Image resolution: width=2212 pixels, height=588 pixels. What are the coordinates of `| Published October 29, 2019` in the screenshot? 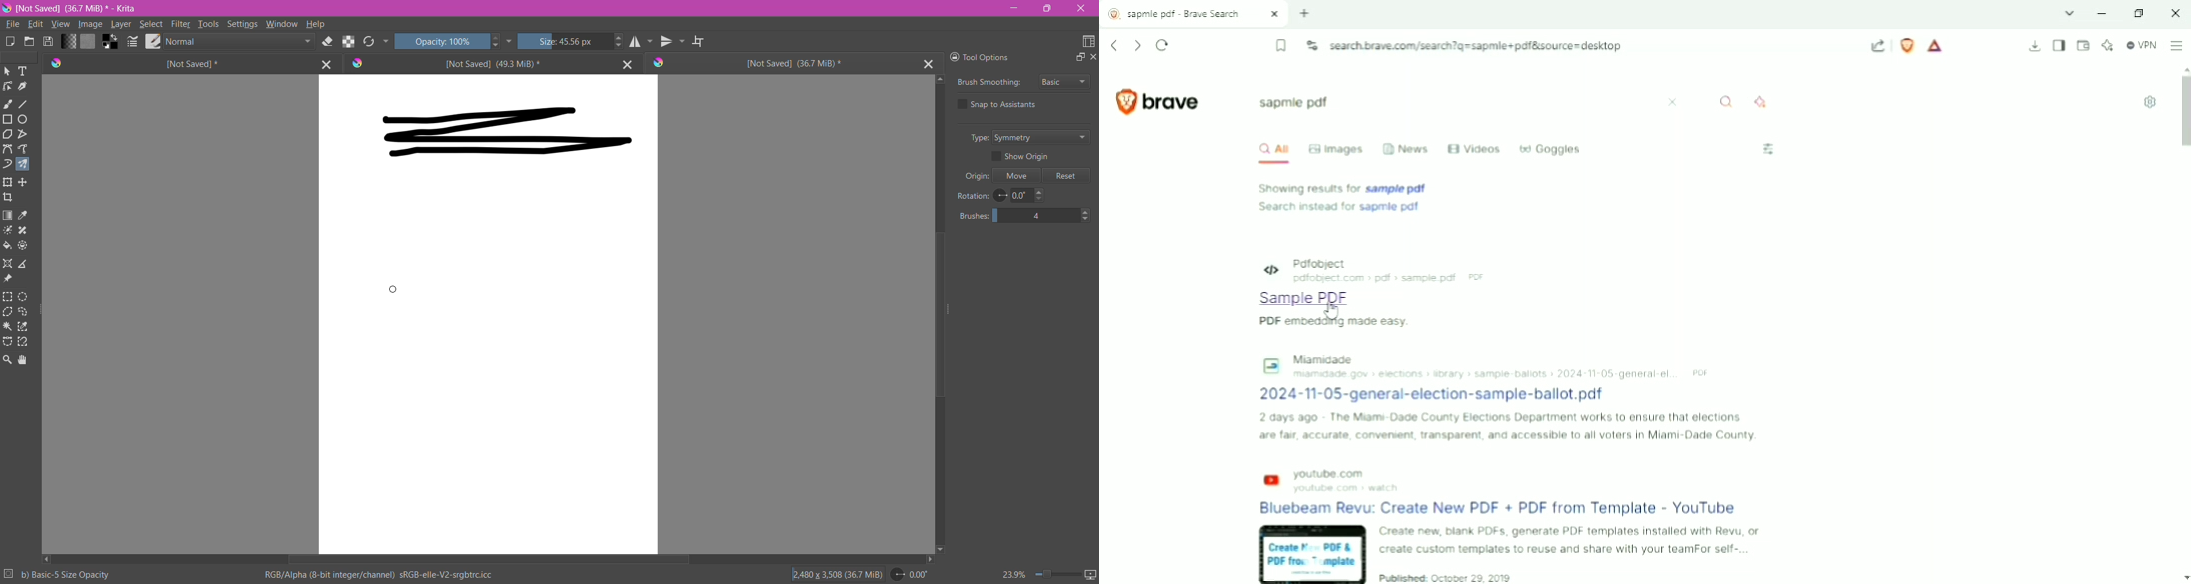 It's located at (1456, 578).